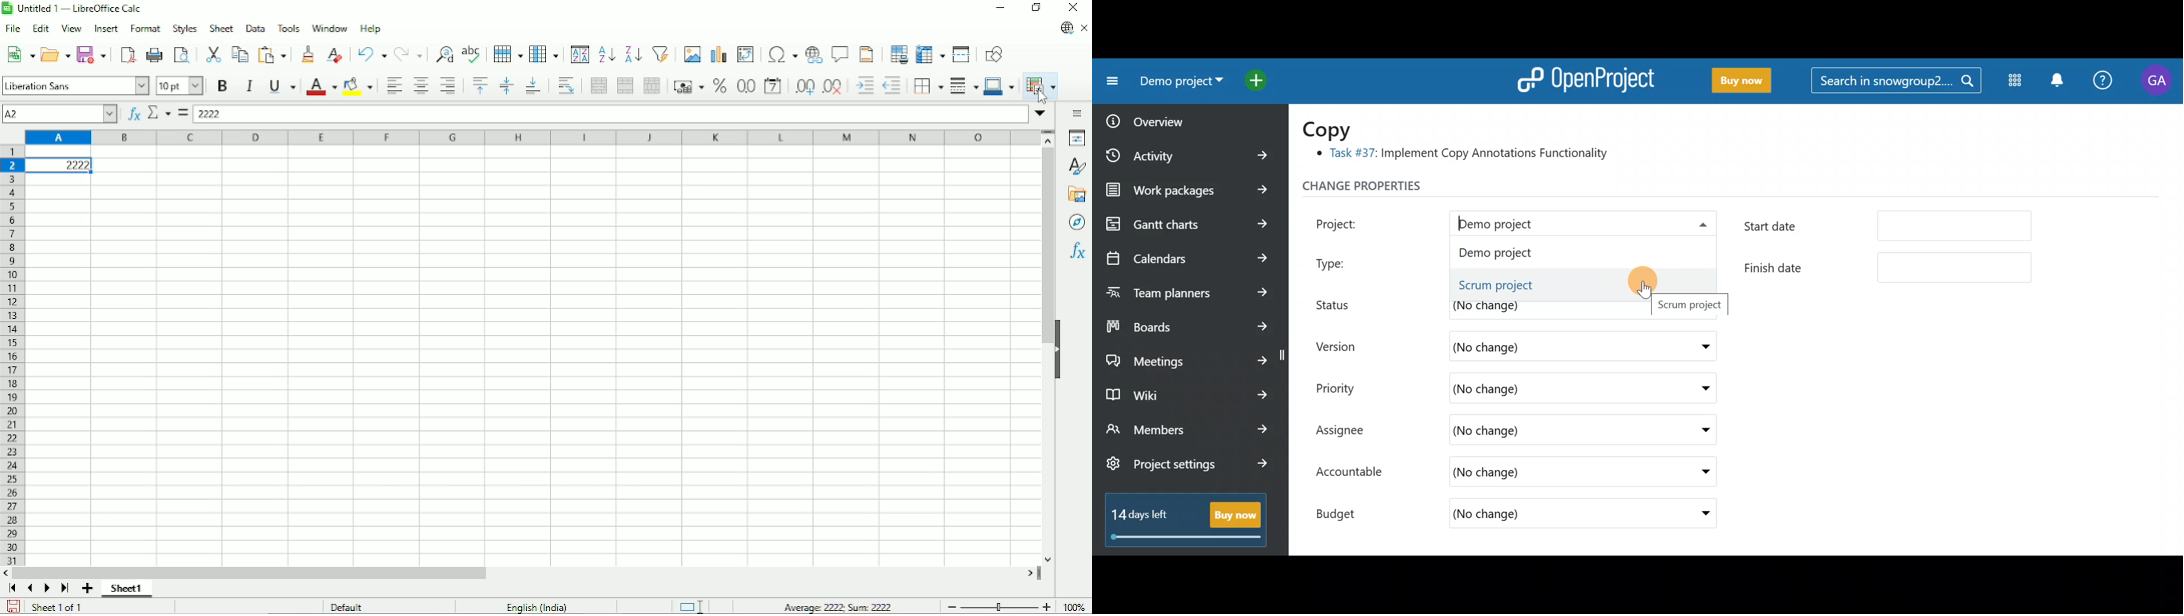  I want to click on Italic, so click(250, 86).